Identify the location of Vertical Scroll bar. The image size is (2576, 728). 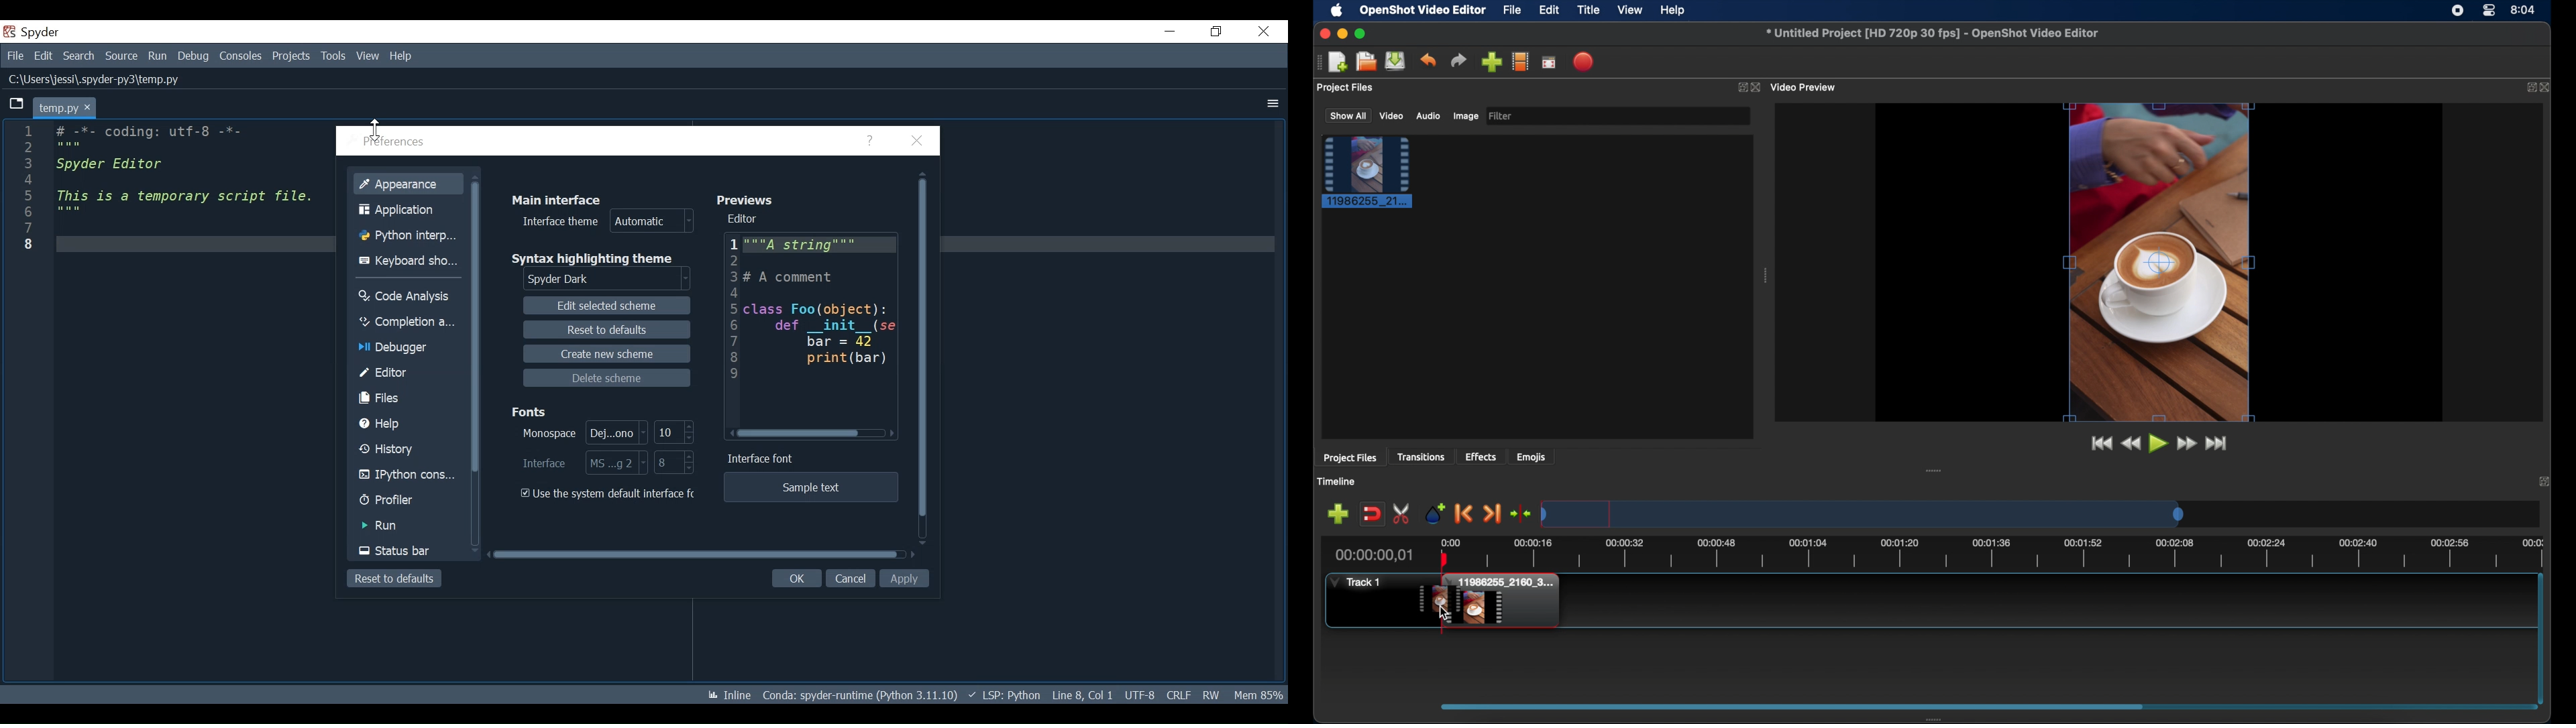
(478, 328).